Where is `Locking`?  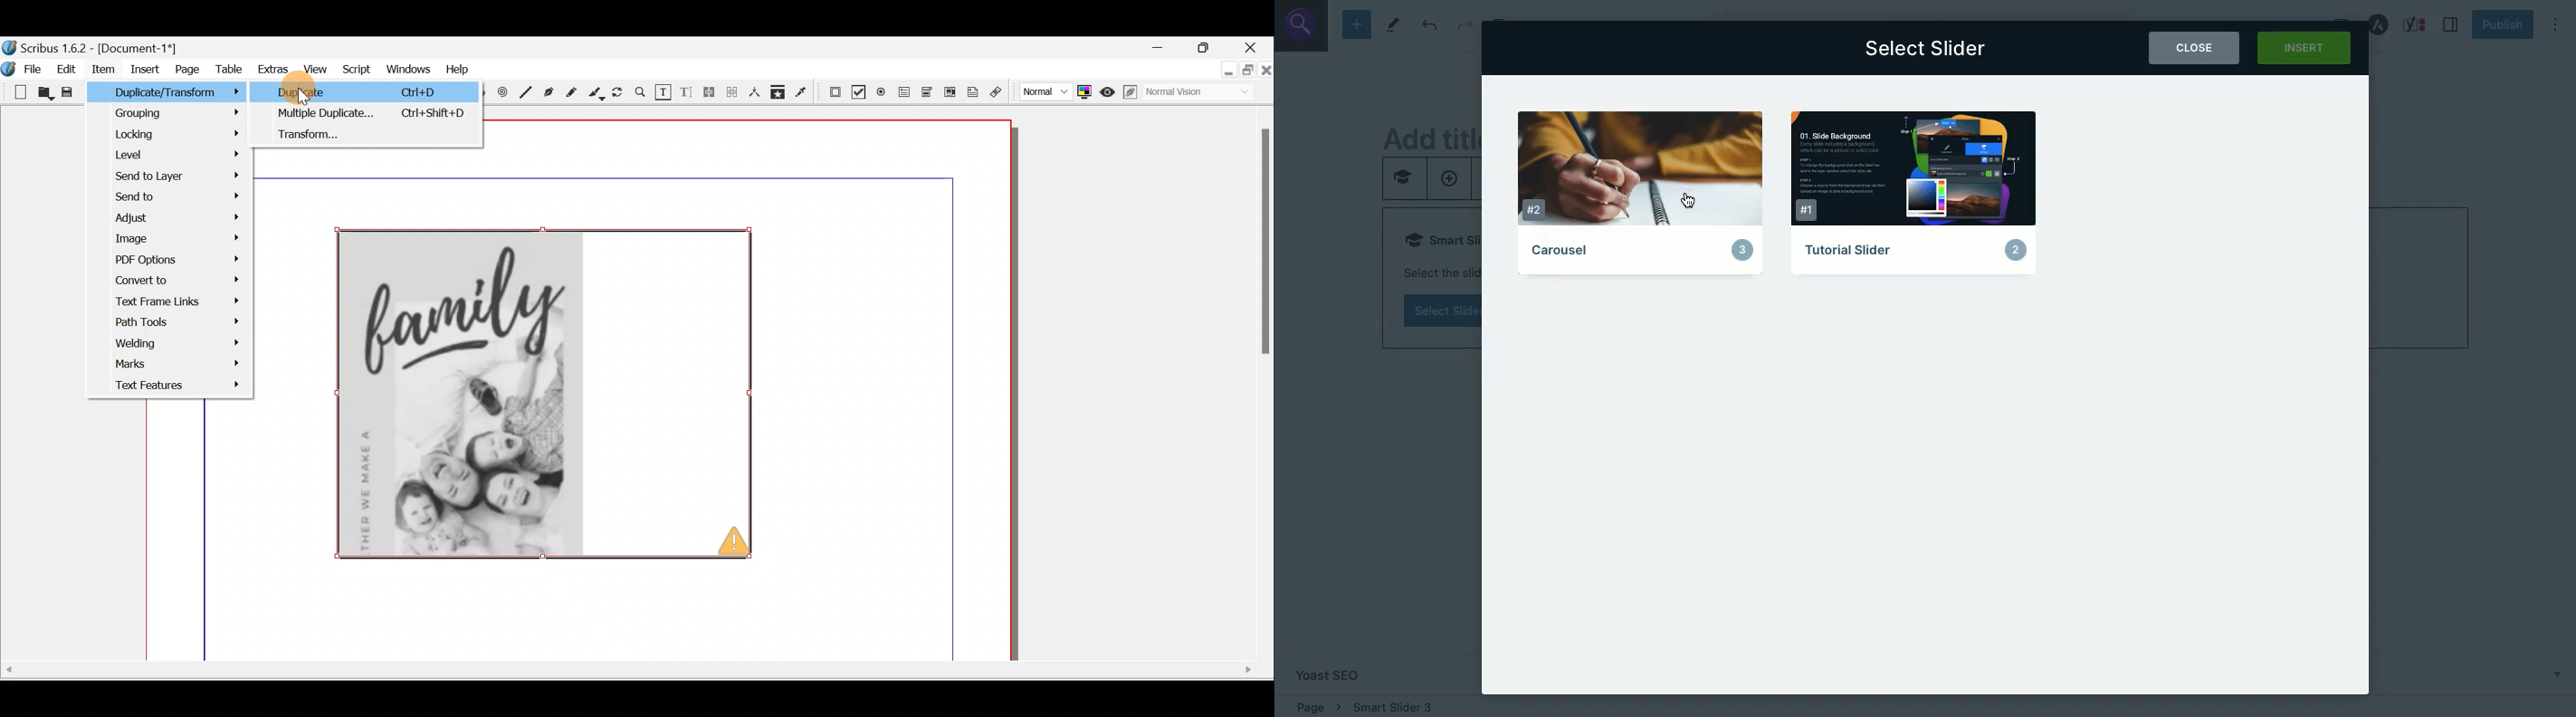
Locking is located at coordinates (180, 137).